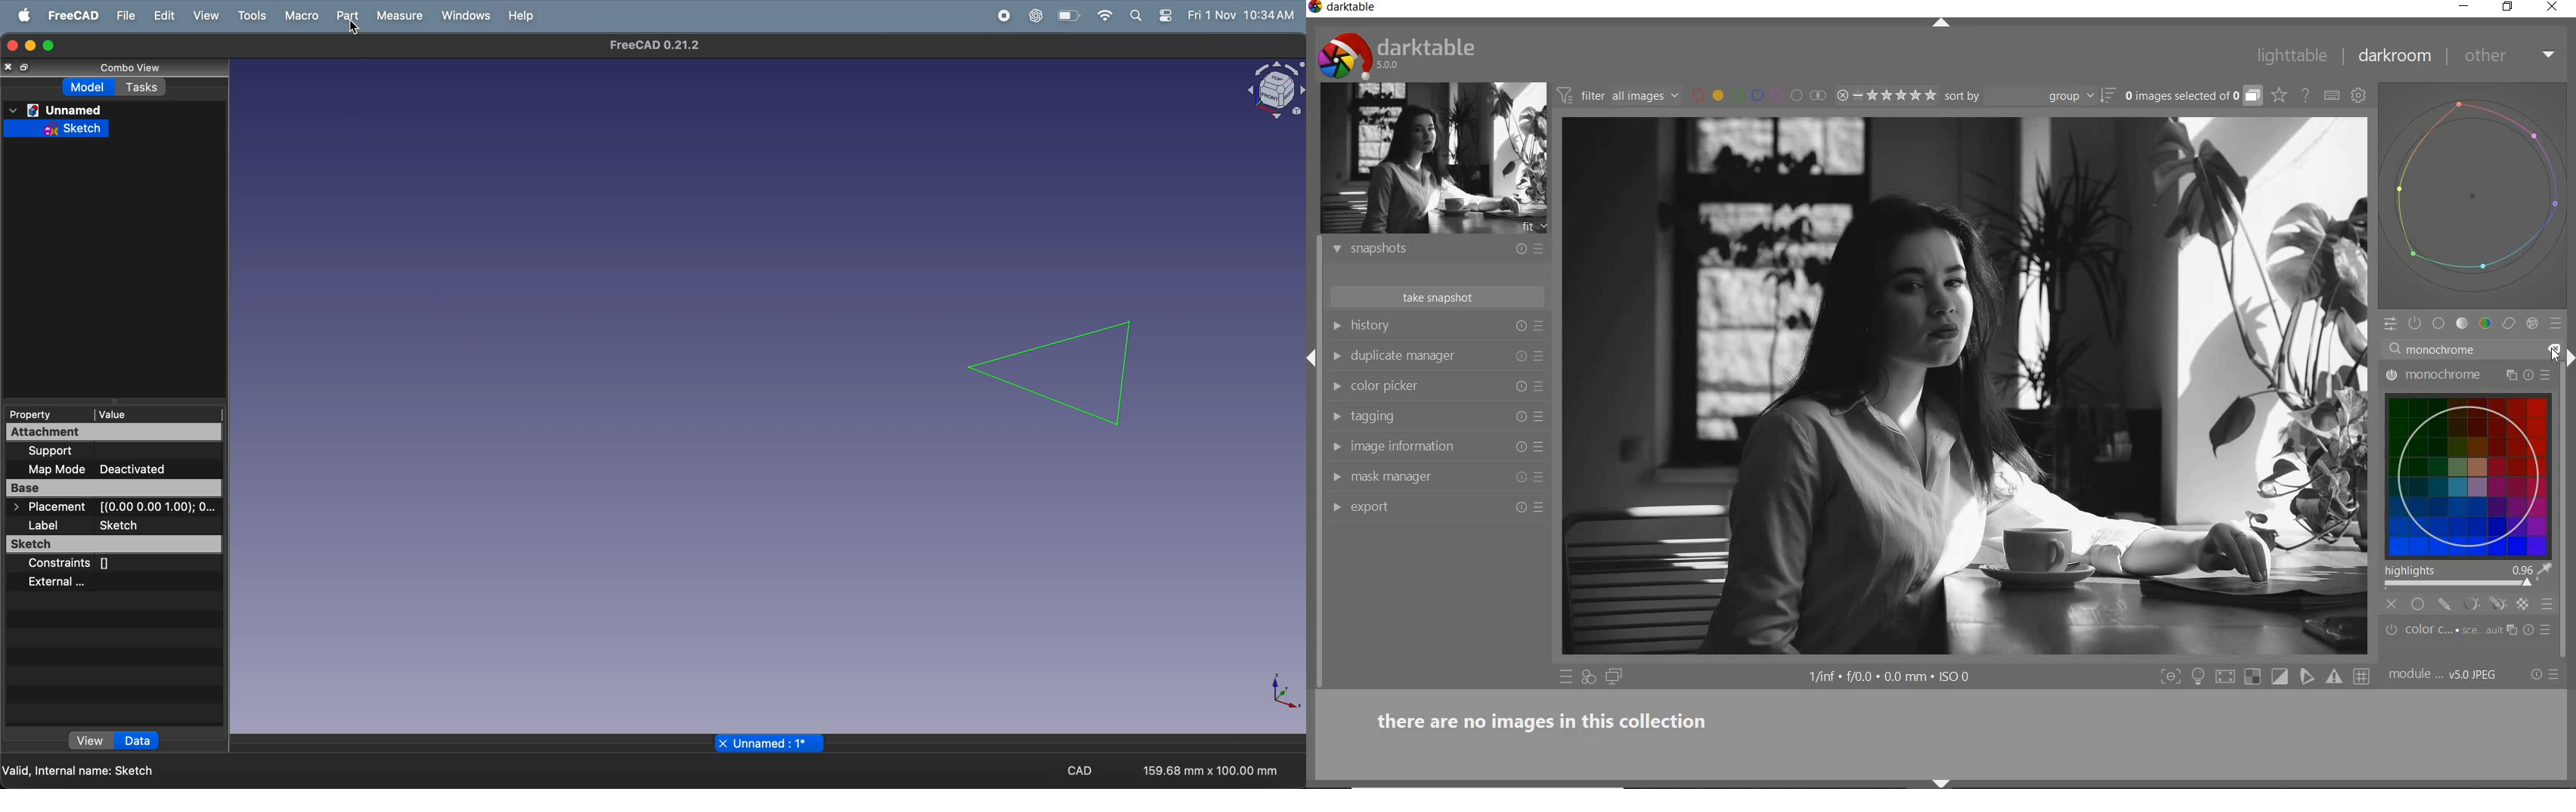 This screenshot has width=2576, height=812. What do you see at coordinates (2532, 325) in the screenshot?
I see `effect` at bounding box center [2532, 325].